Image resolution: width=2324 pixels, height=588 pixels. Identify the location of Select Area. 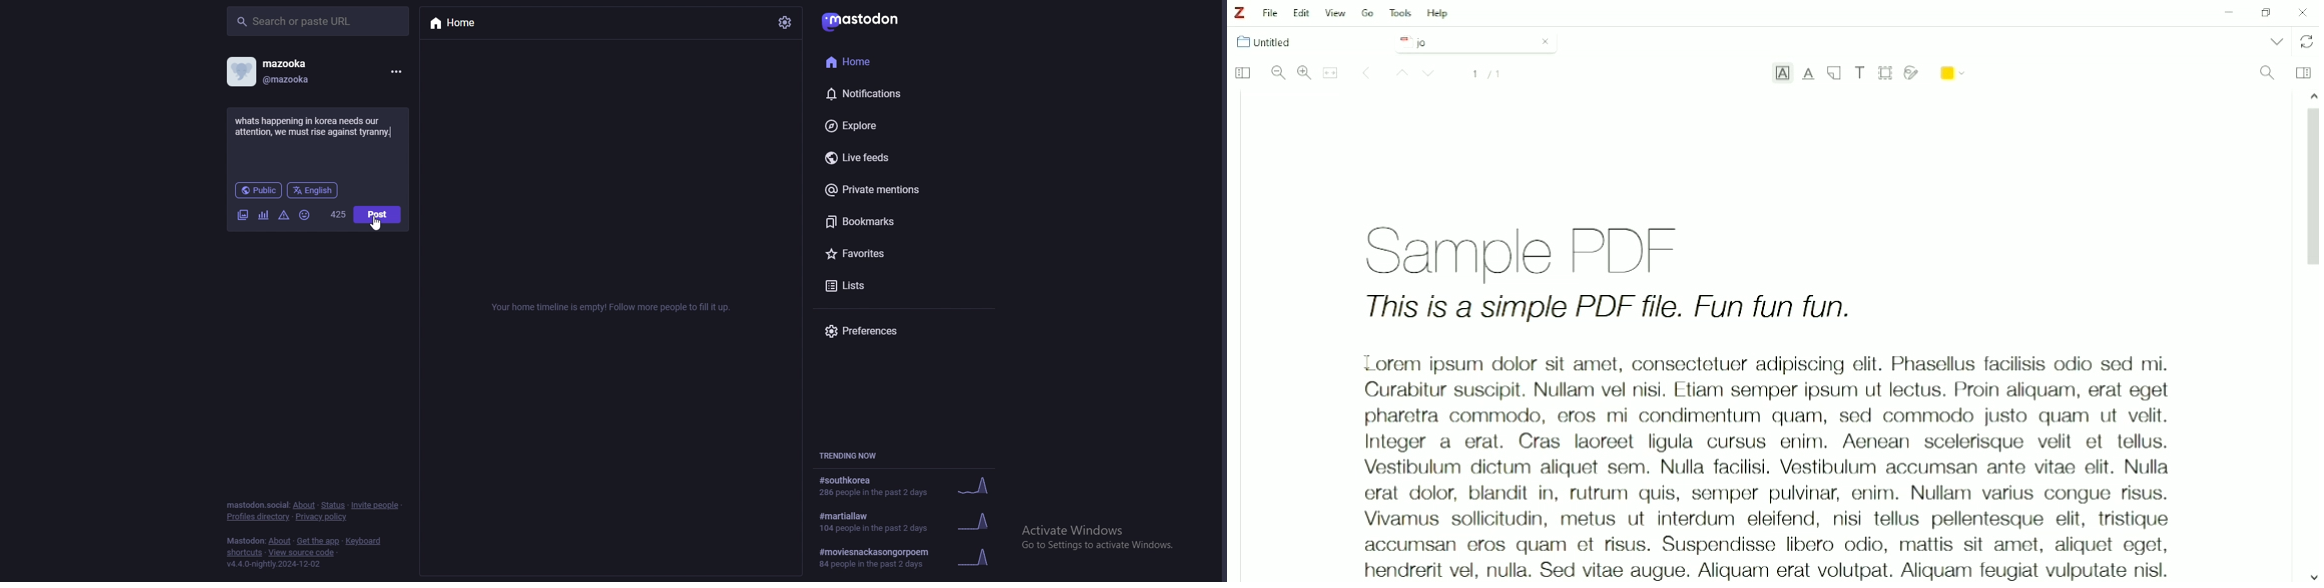
(1886, 72).